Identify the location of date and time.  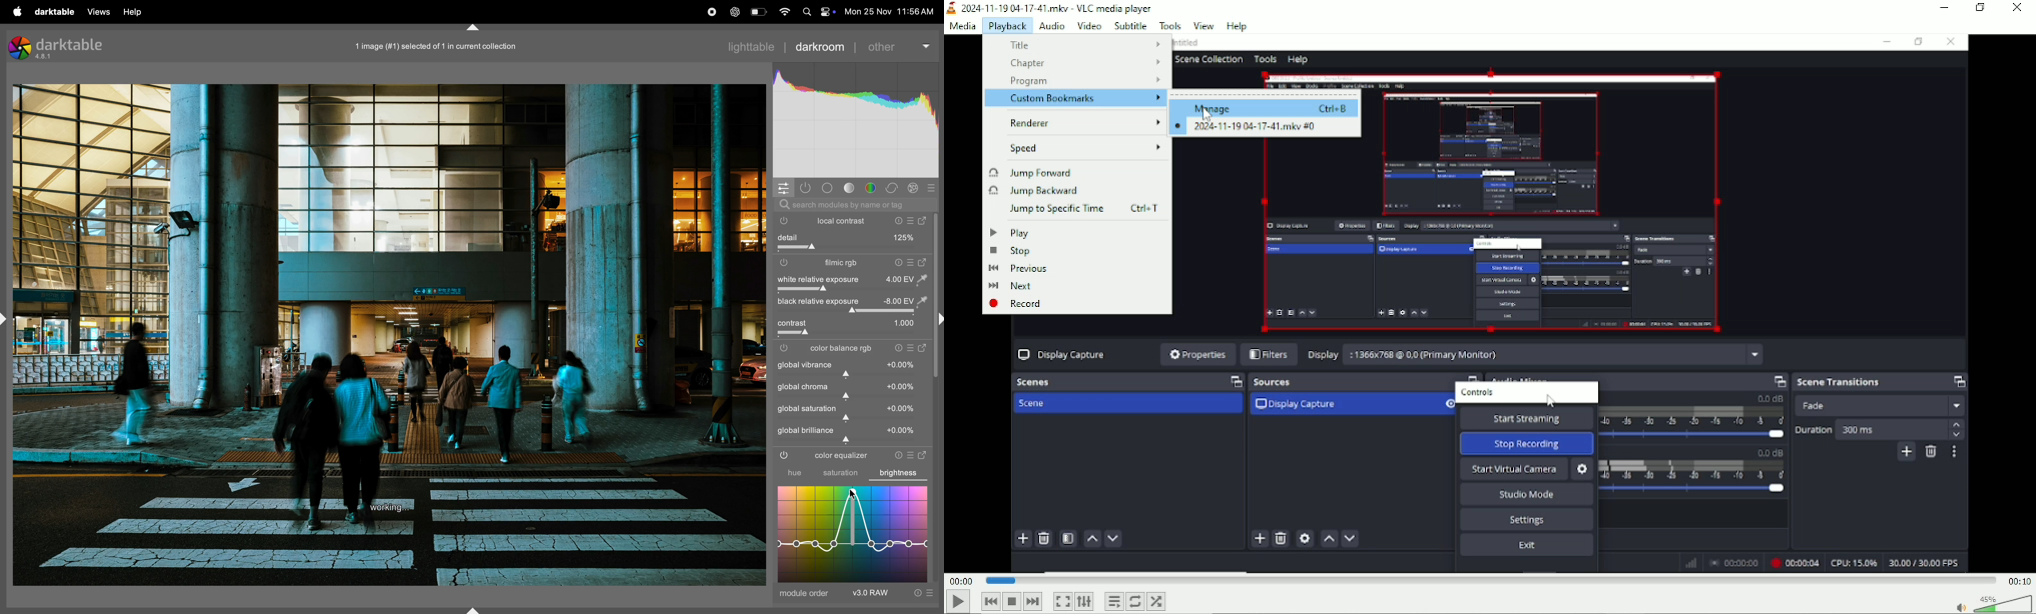
(890, 12).